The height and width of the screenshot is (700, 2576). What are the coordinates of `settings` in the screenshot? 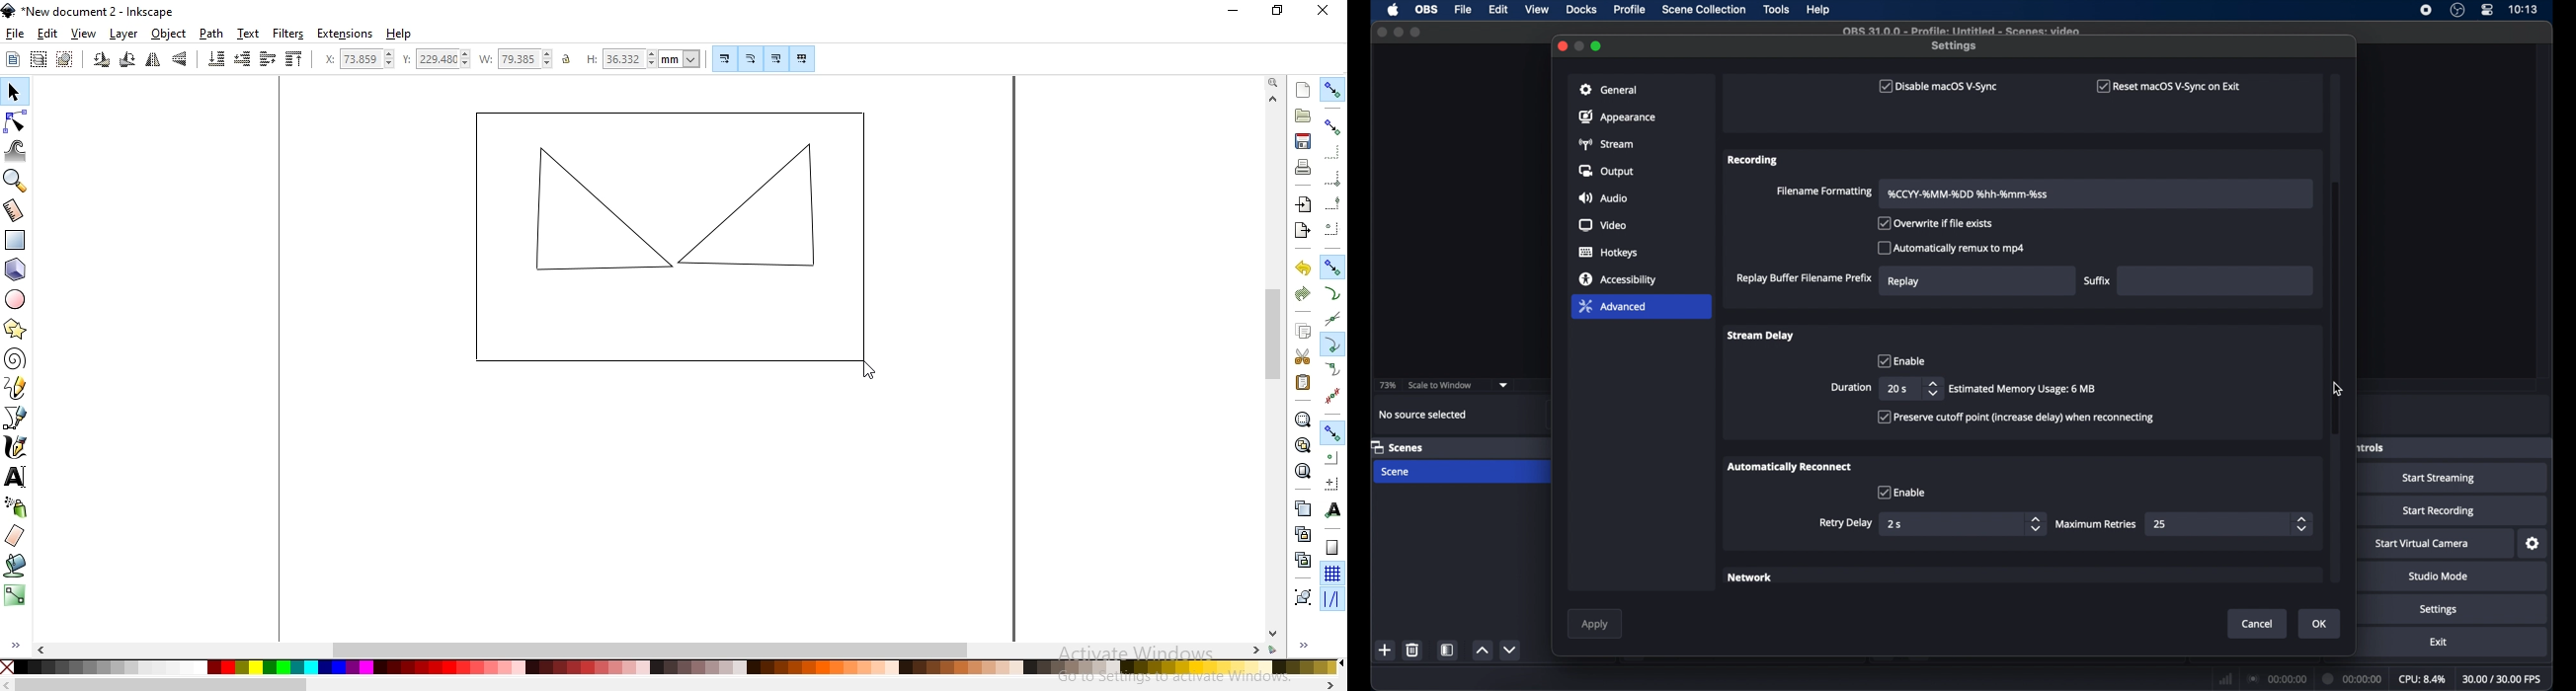 It's located at (2439, 610).